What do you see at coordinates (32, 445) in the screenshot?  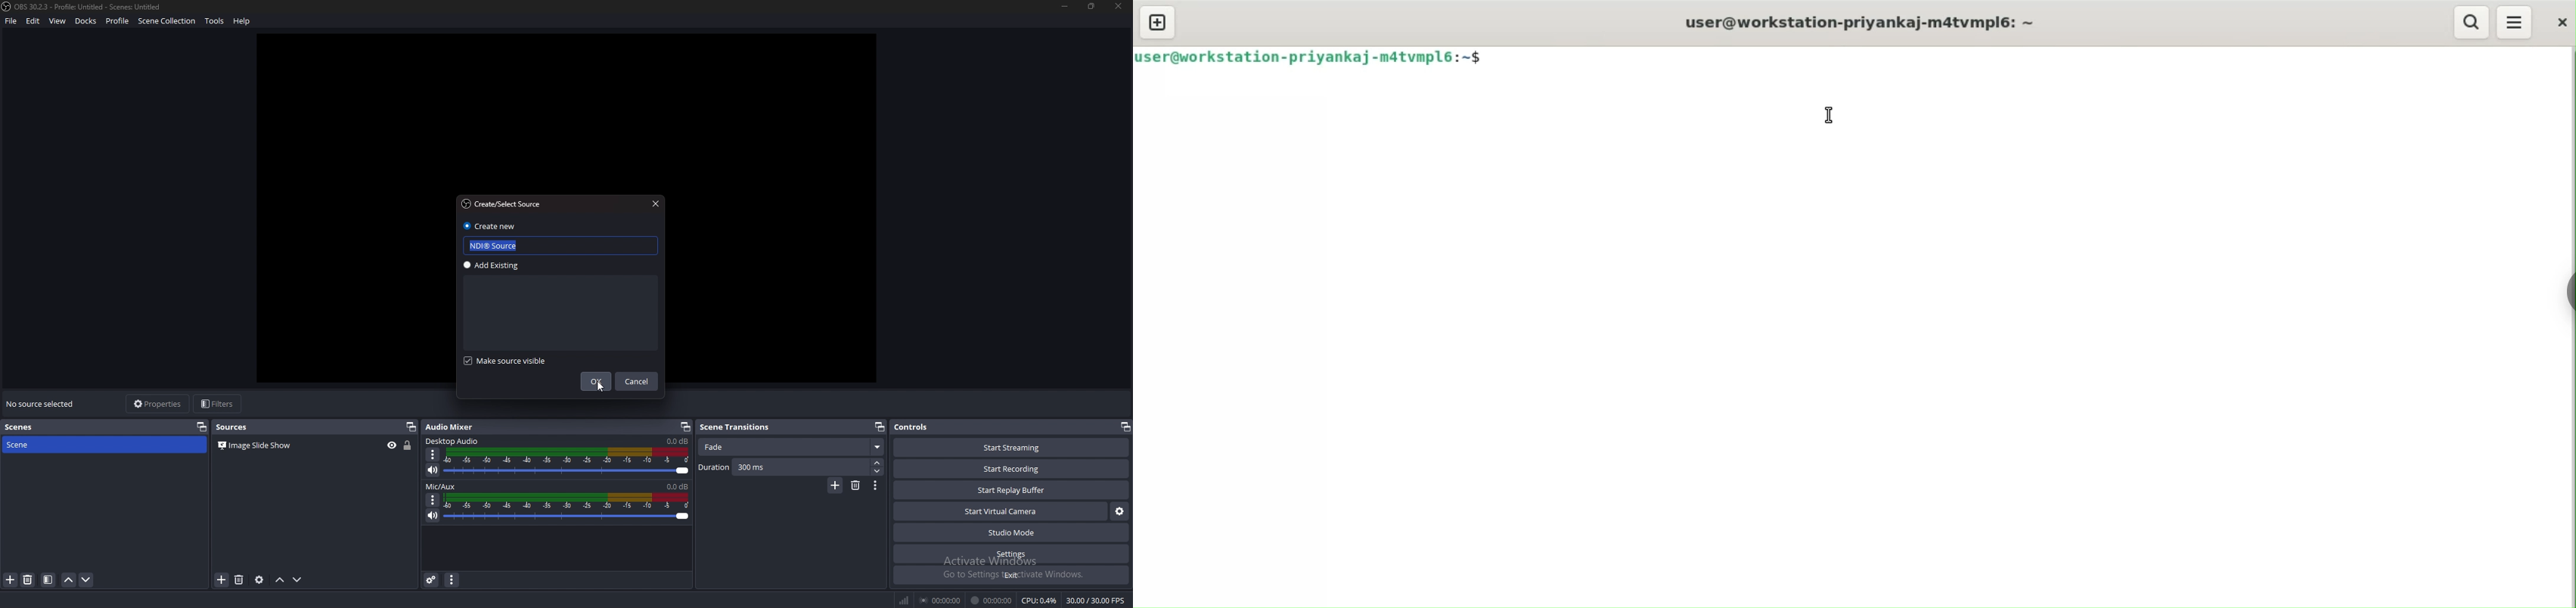 I see `scene` at bounding box center [32, 445].